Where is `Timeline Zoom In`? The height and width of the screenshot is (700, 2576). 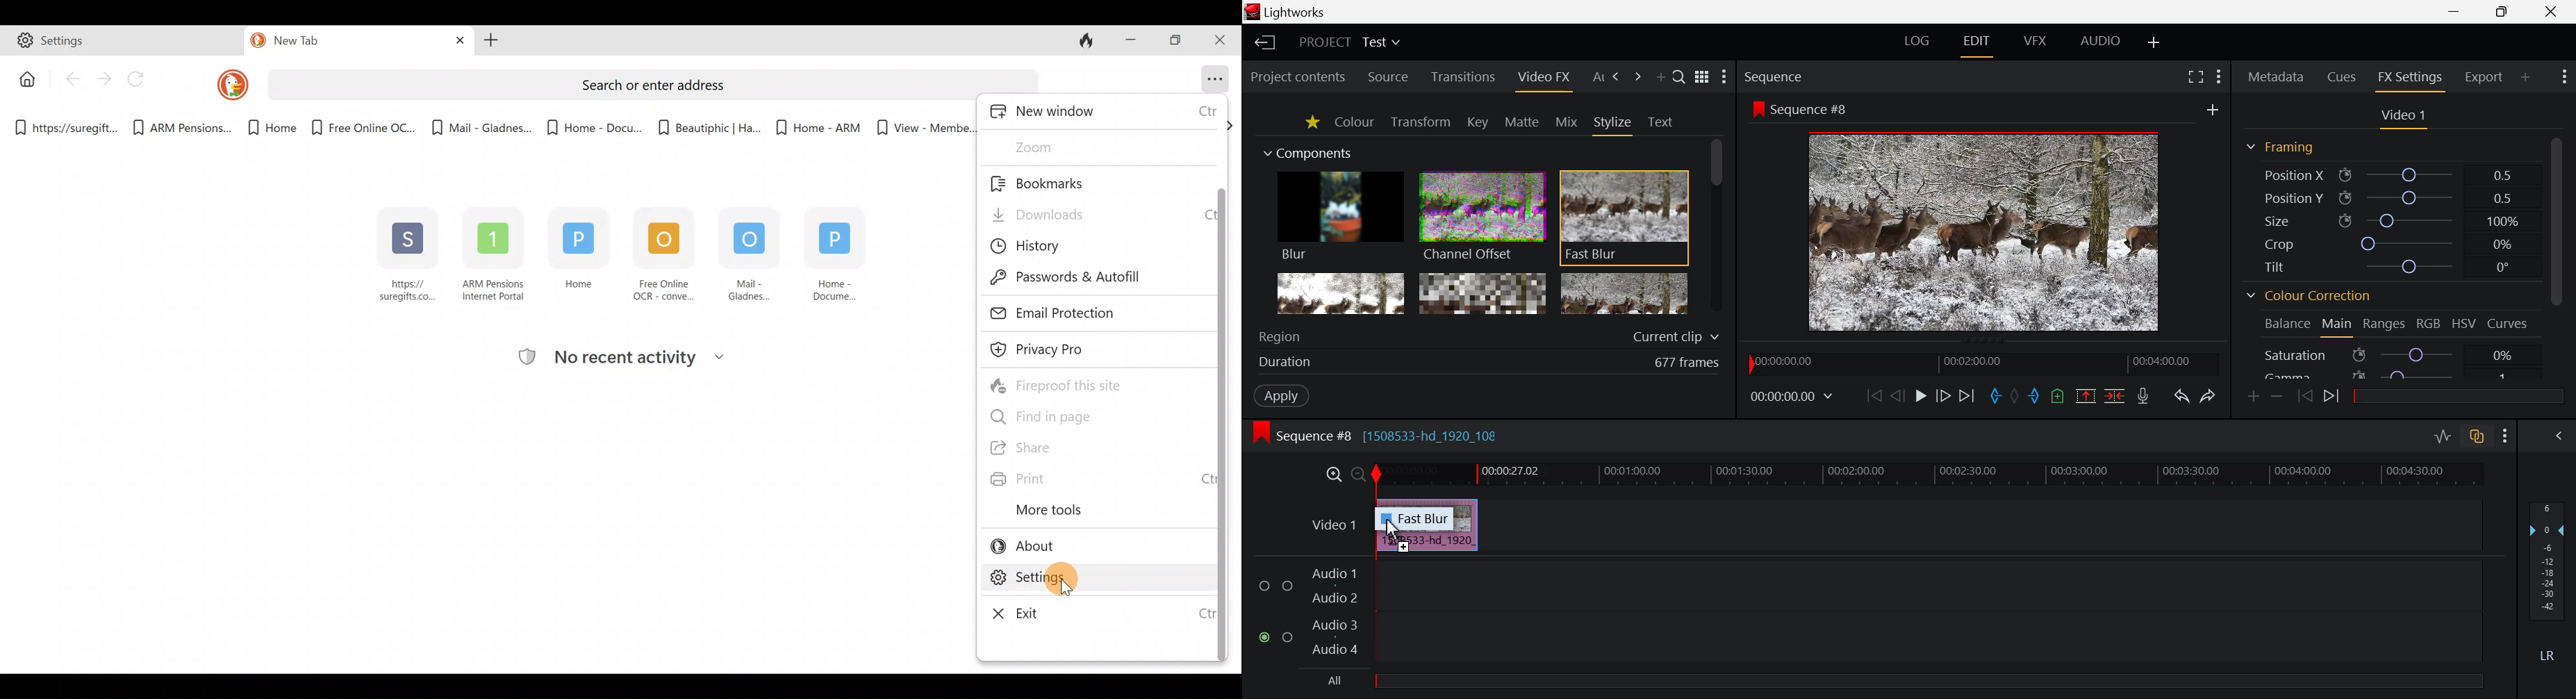 Timeline Zoom In is located at coordinates (1332, 475).